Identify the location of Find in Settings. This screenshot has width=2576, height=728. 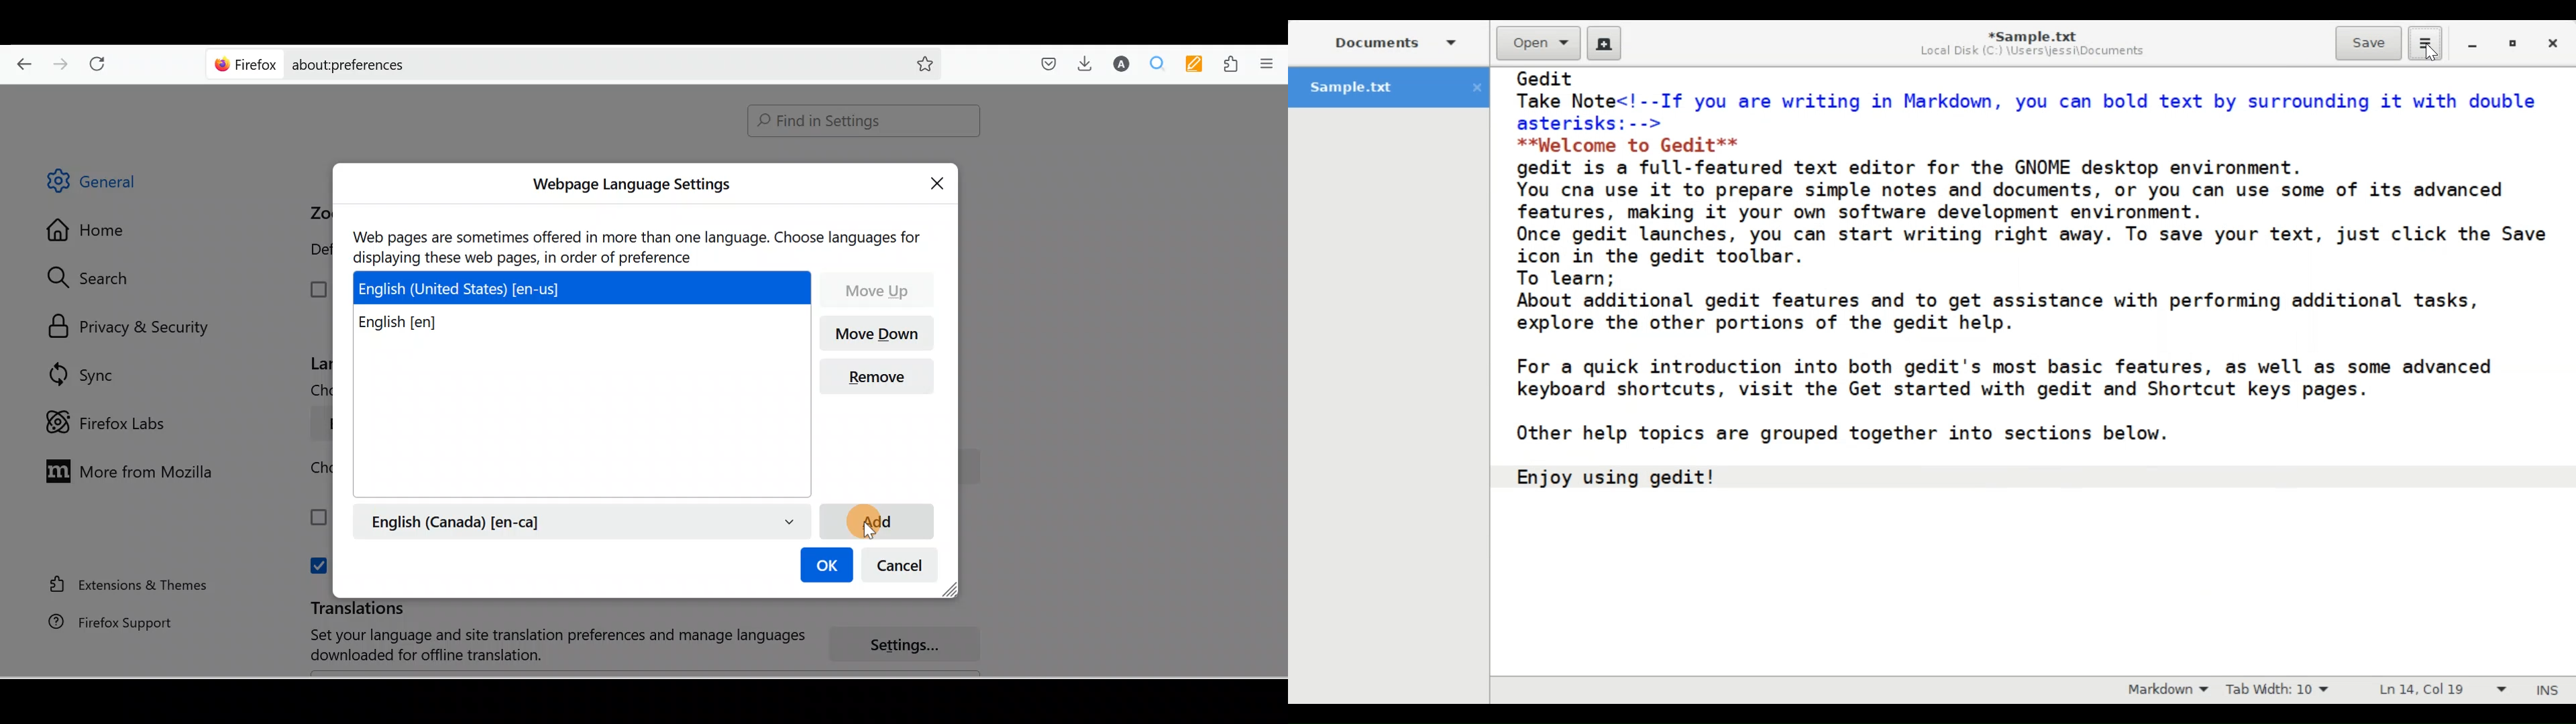
(864, 121).